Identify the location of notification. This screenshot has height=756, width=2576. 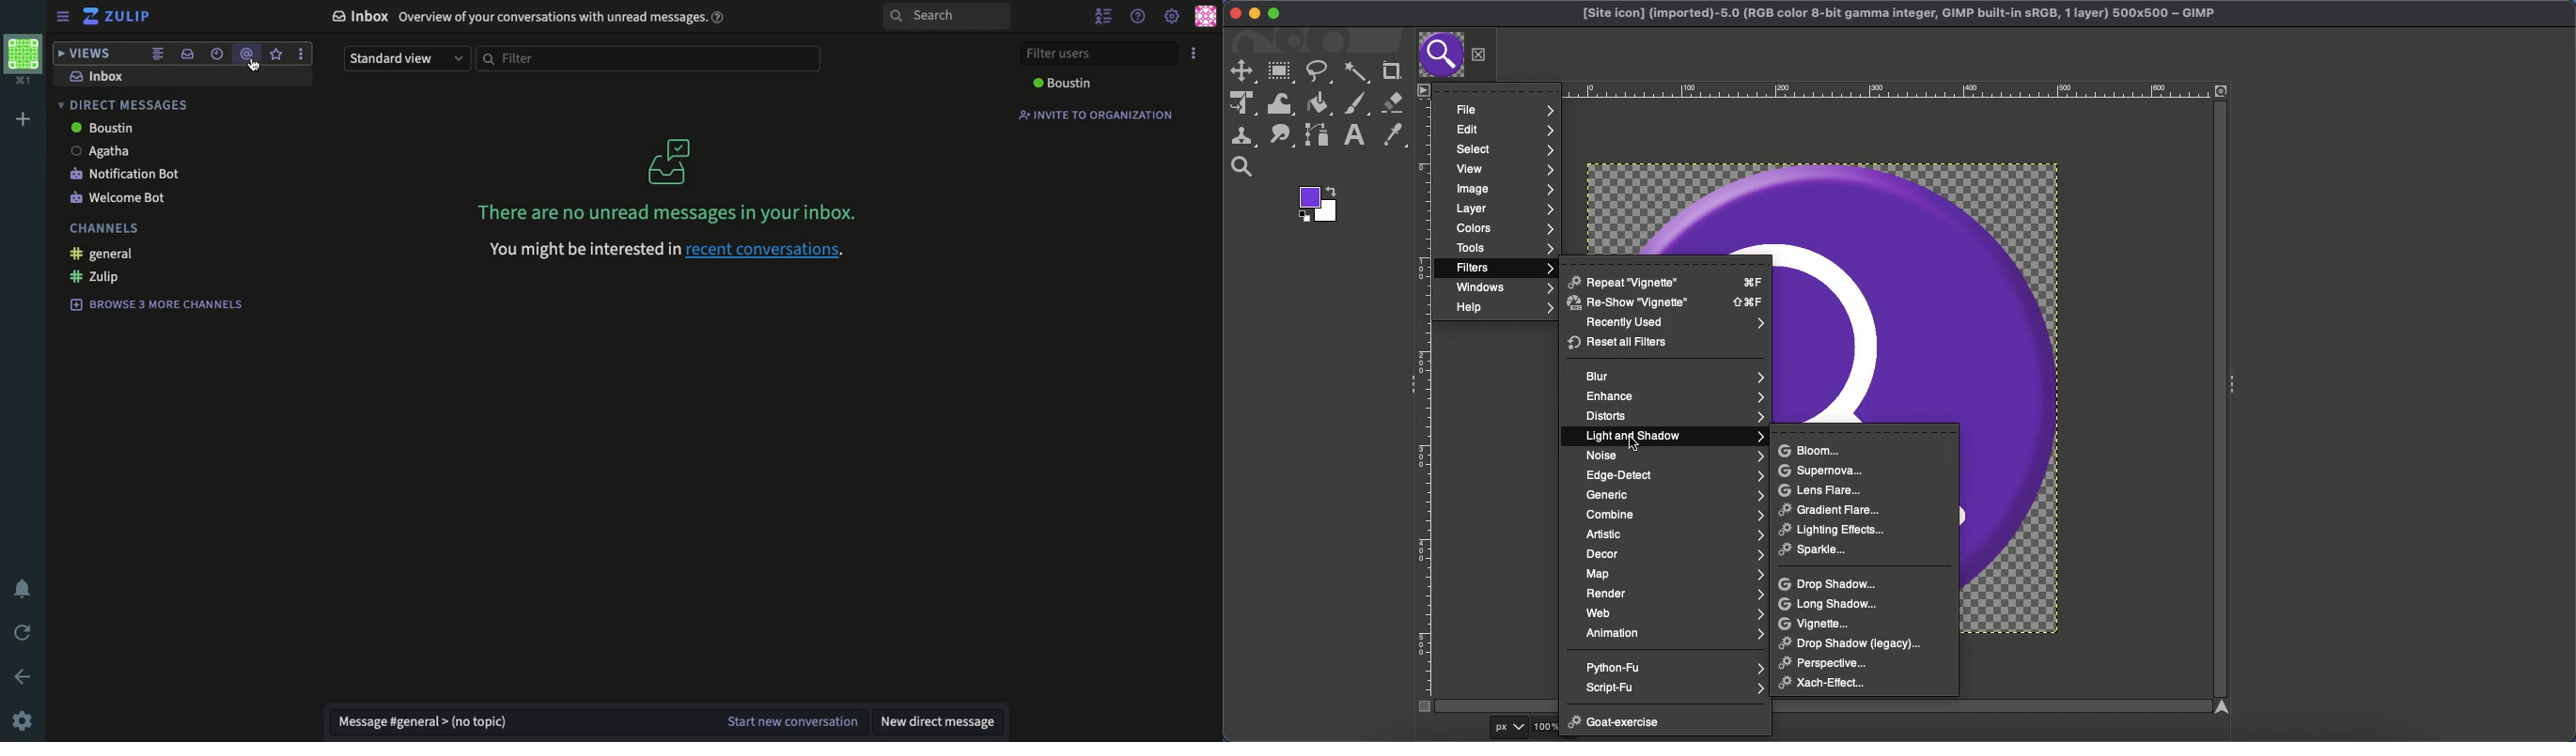
(26, 587).